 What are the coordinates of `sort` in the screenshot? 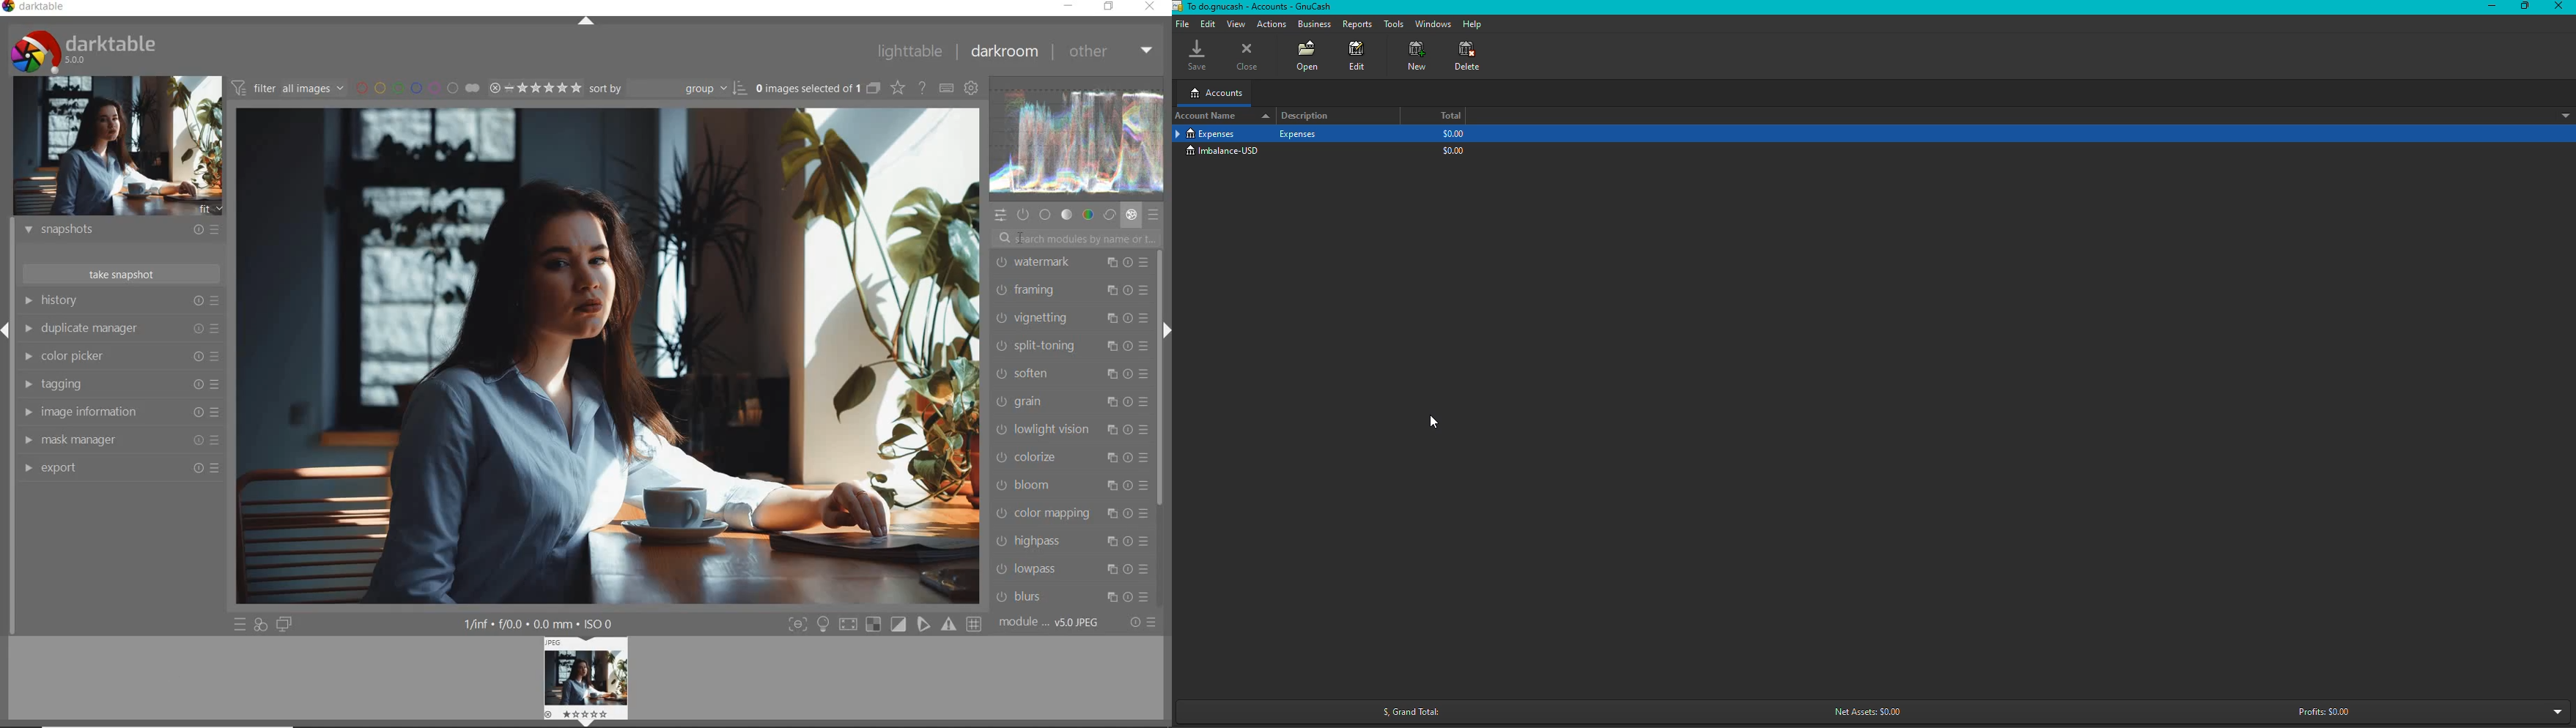 It's located at (666, 89).